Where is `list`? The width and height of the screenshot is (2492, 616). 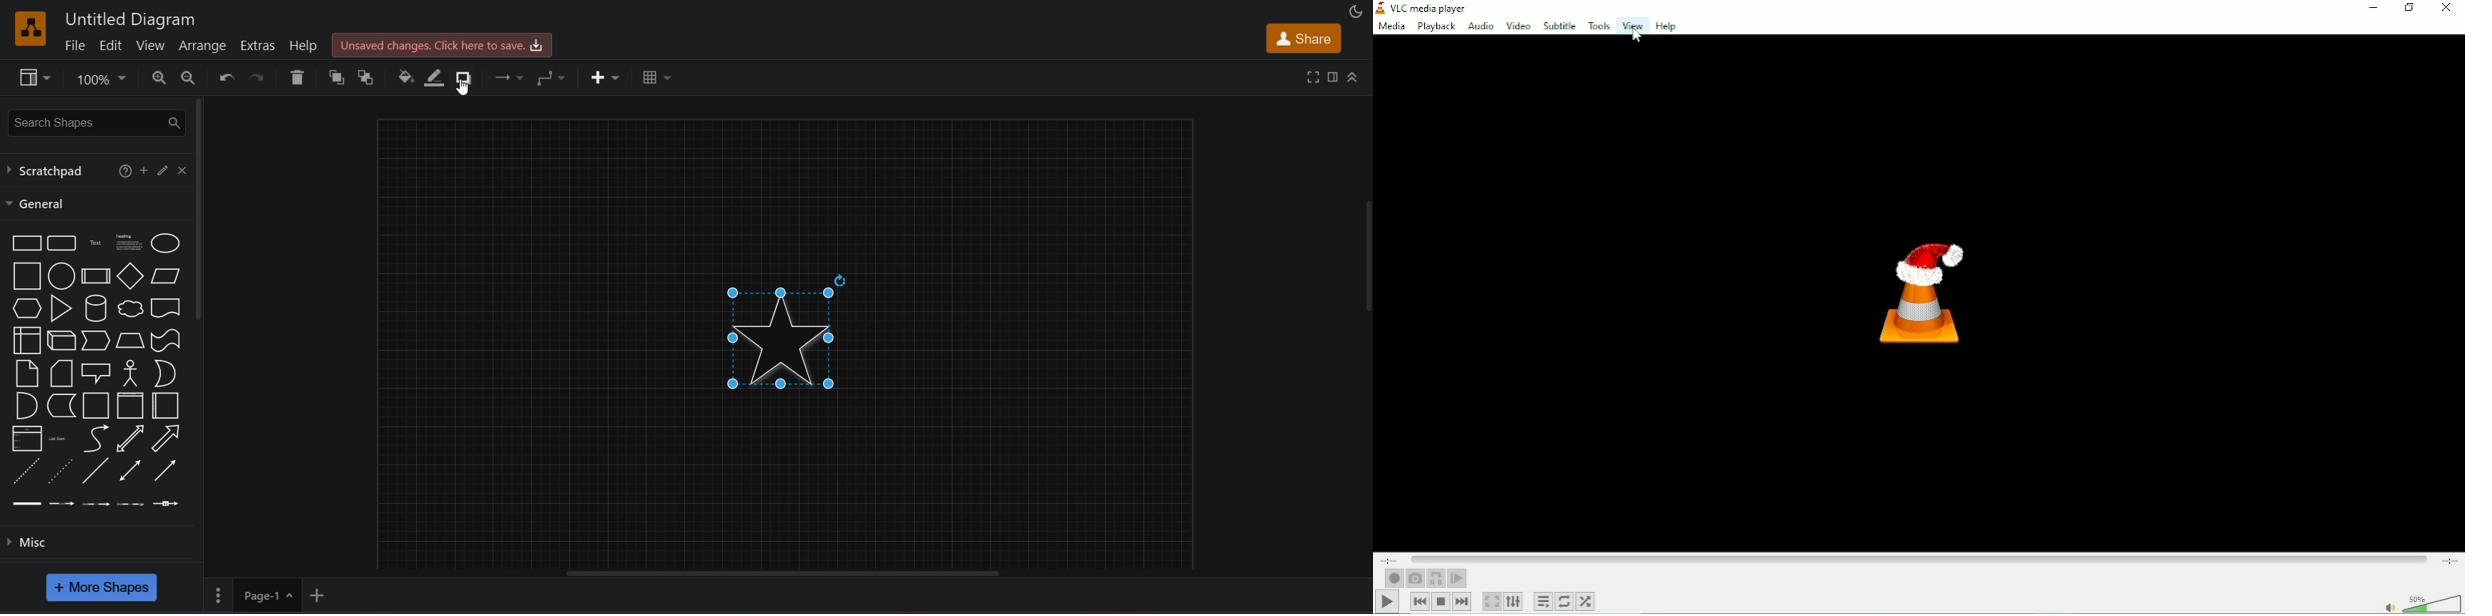 list is located at coordinates (24, 437).